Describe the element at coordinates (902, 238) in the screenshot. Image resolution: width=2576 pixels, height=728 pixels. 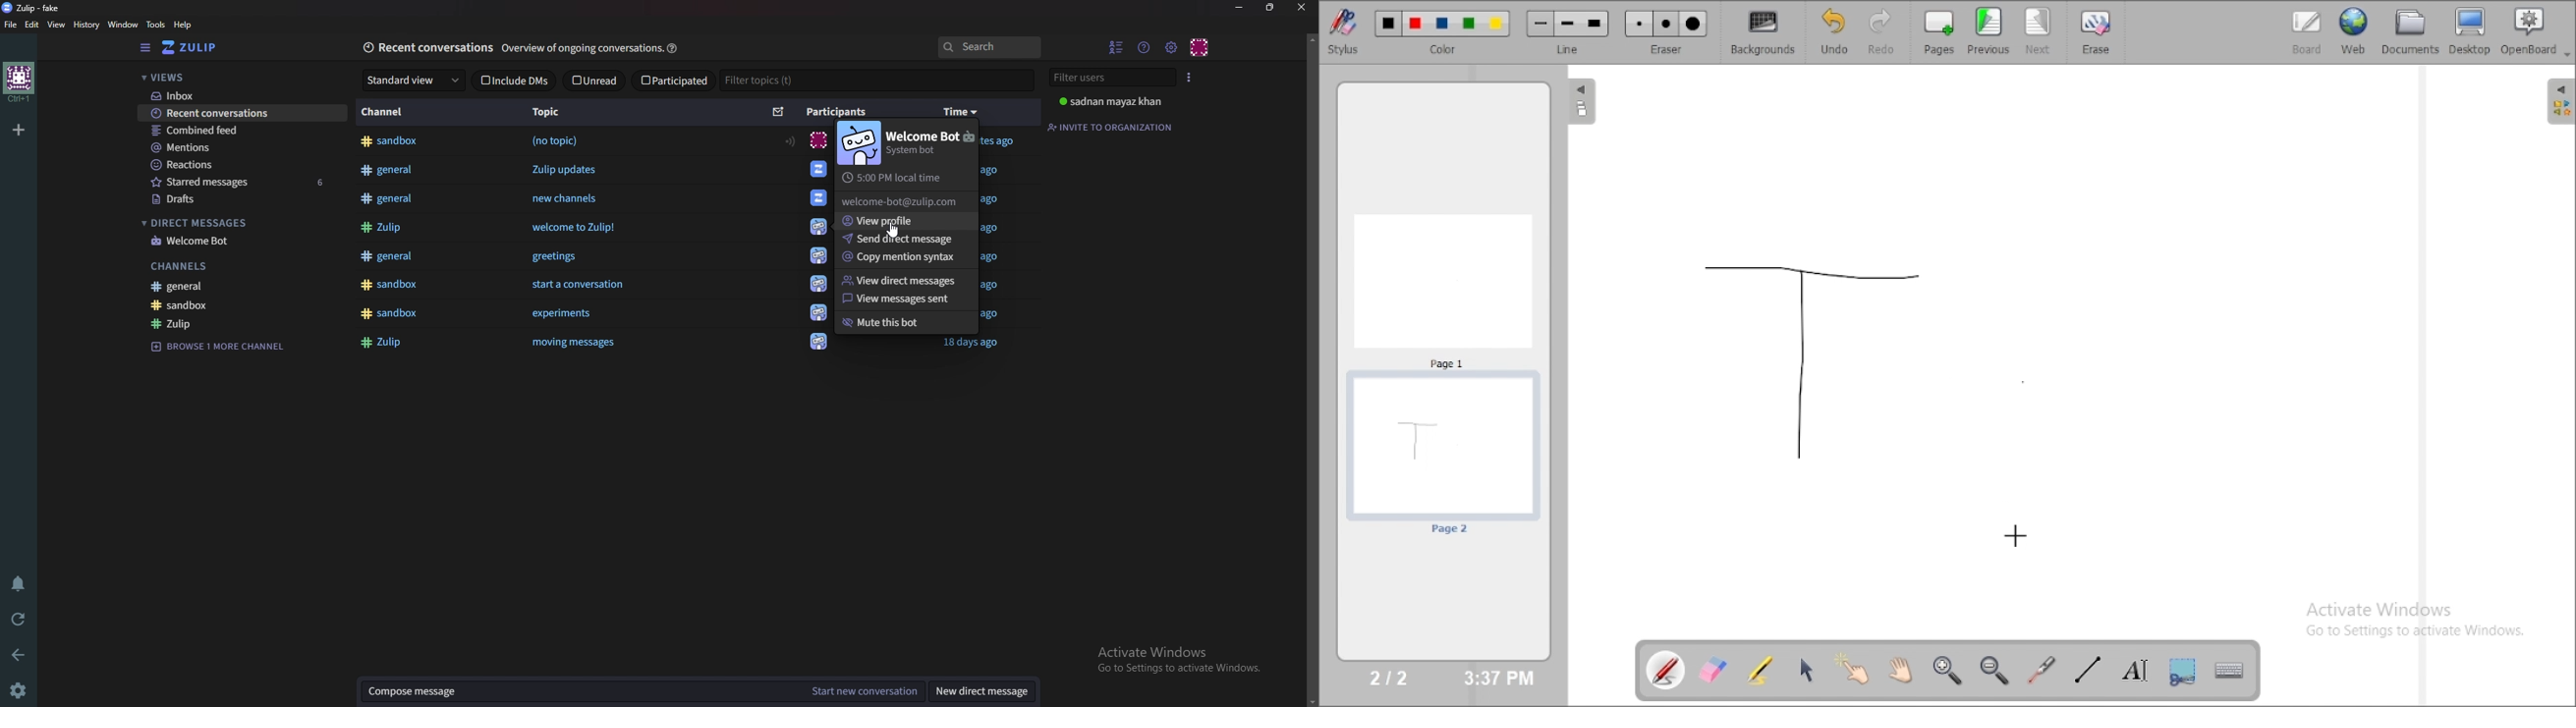
I see `Send direct message` at that location.